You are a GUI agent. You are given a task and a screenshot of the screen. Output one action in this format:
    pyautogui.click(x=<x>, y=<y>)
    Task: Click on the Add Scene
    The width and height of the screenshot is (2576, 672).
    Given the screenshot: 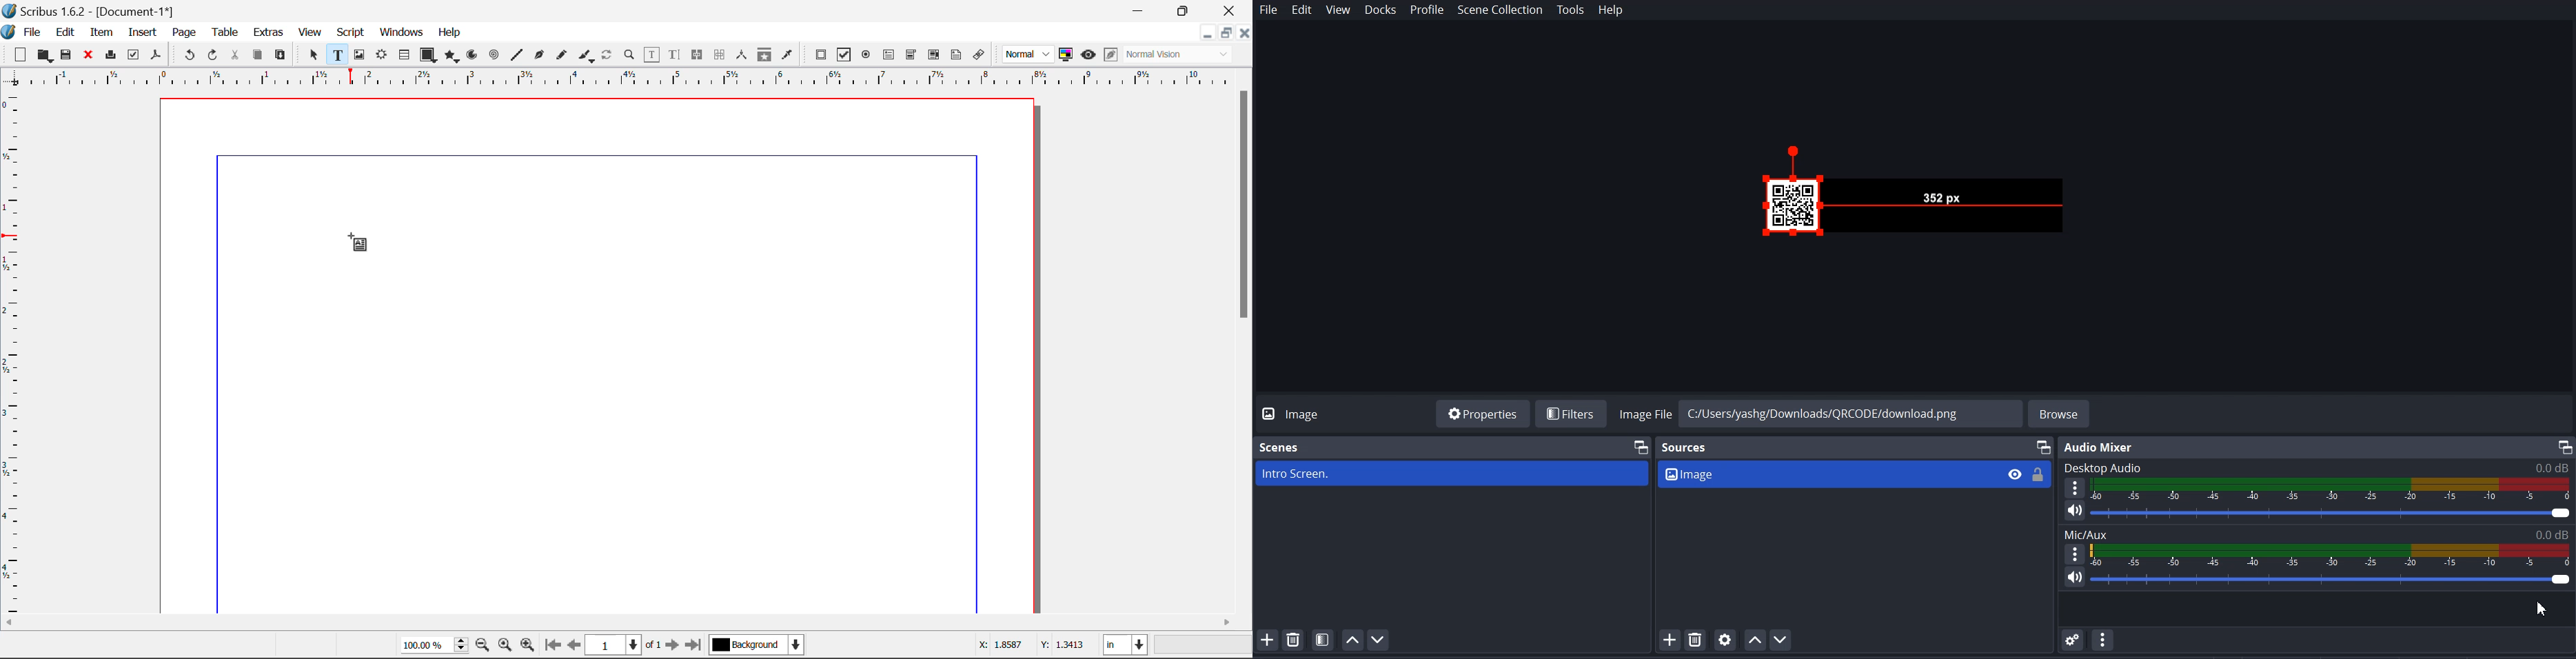 What is the action you would take?
    pyautogui.click(x=1267, y=639)
    